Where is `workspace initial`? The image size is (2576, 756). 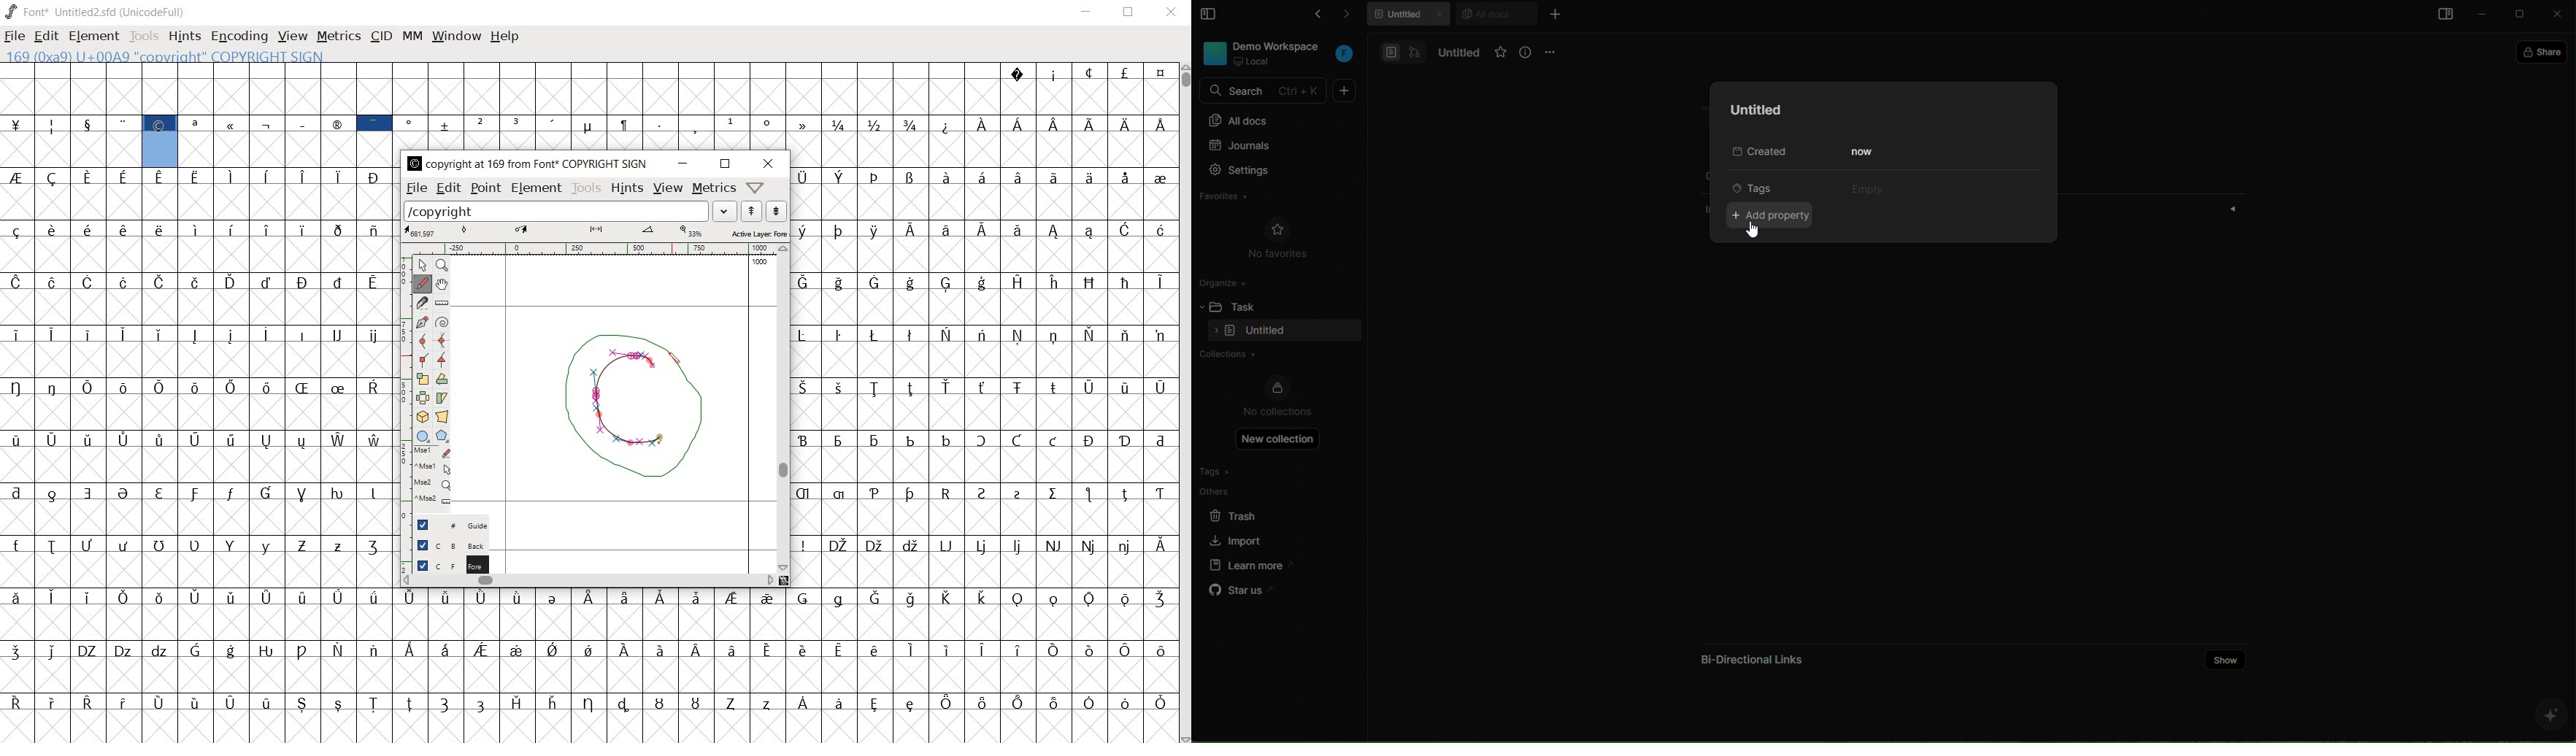
workspace initial is located at coordinates (1345, 55).